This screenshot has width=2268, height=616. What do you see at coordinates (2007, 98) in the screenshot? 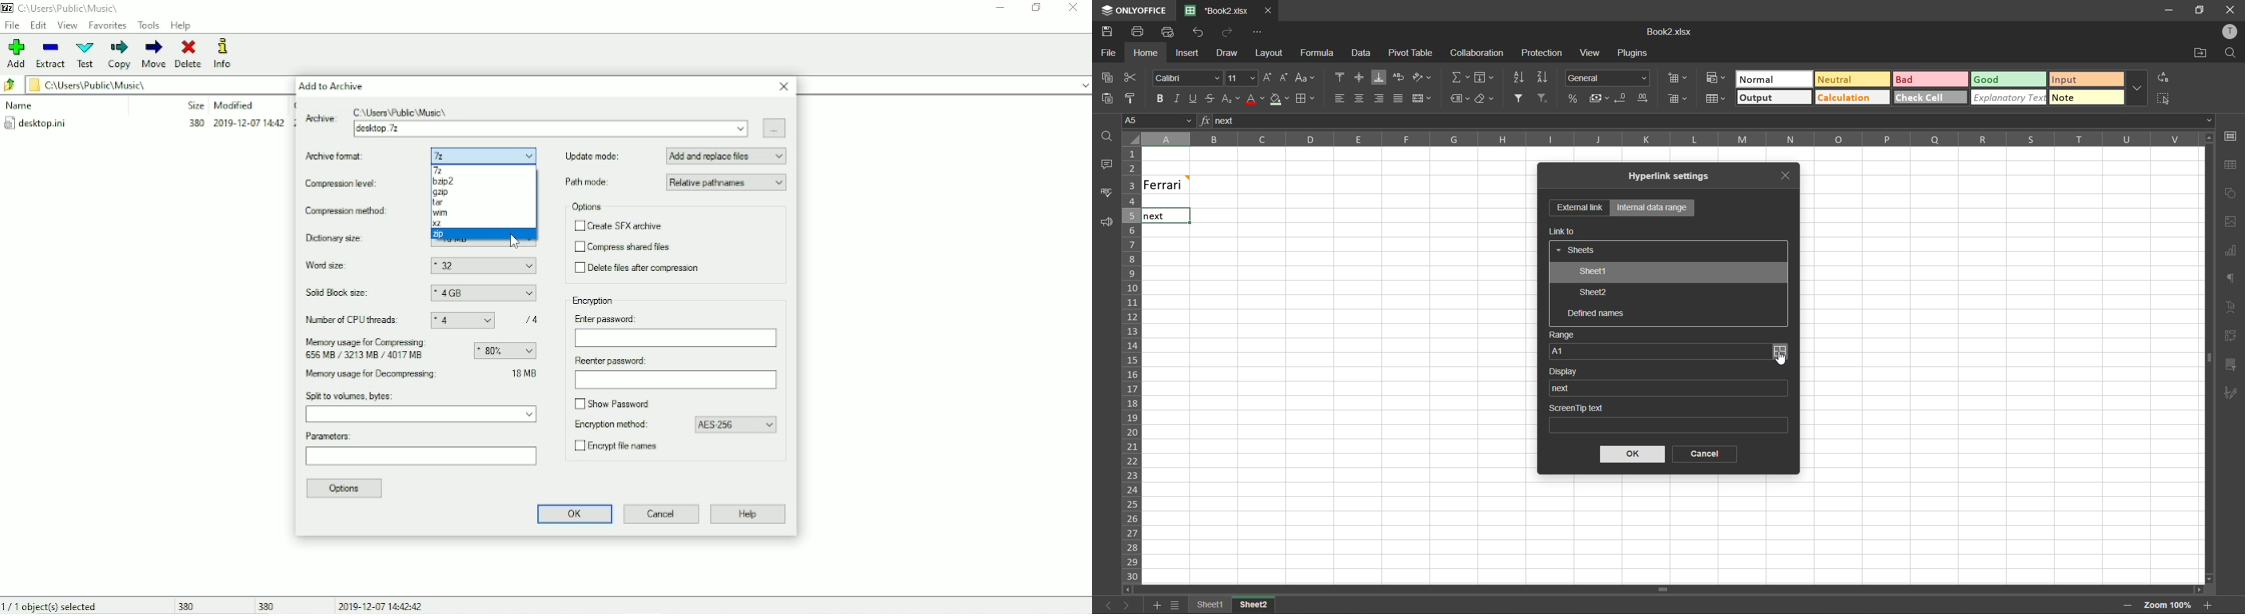
I see `explanatory text` at bounding box center [2007, 98].